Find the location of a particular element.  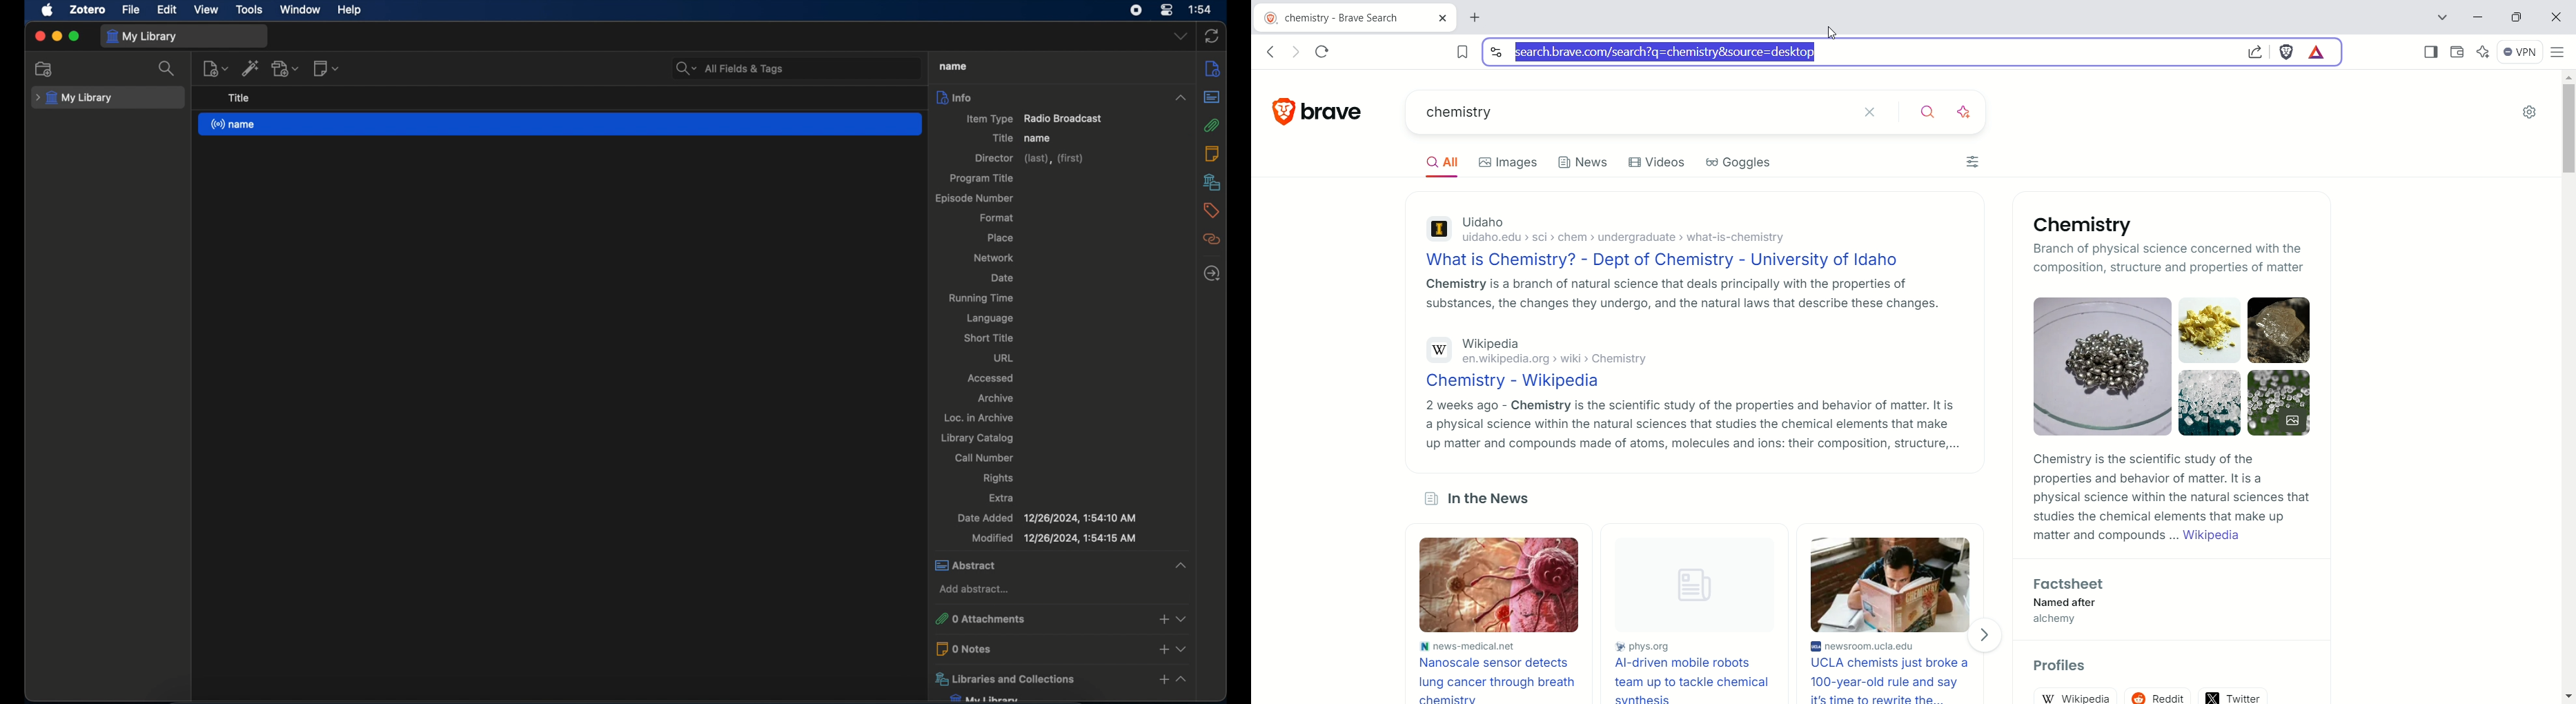

modified 12/26/2024, 1:54:10 AM is located at coordinates (1056, 539).